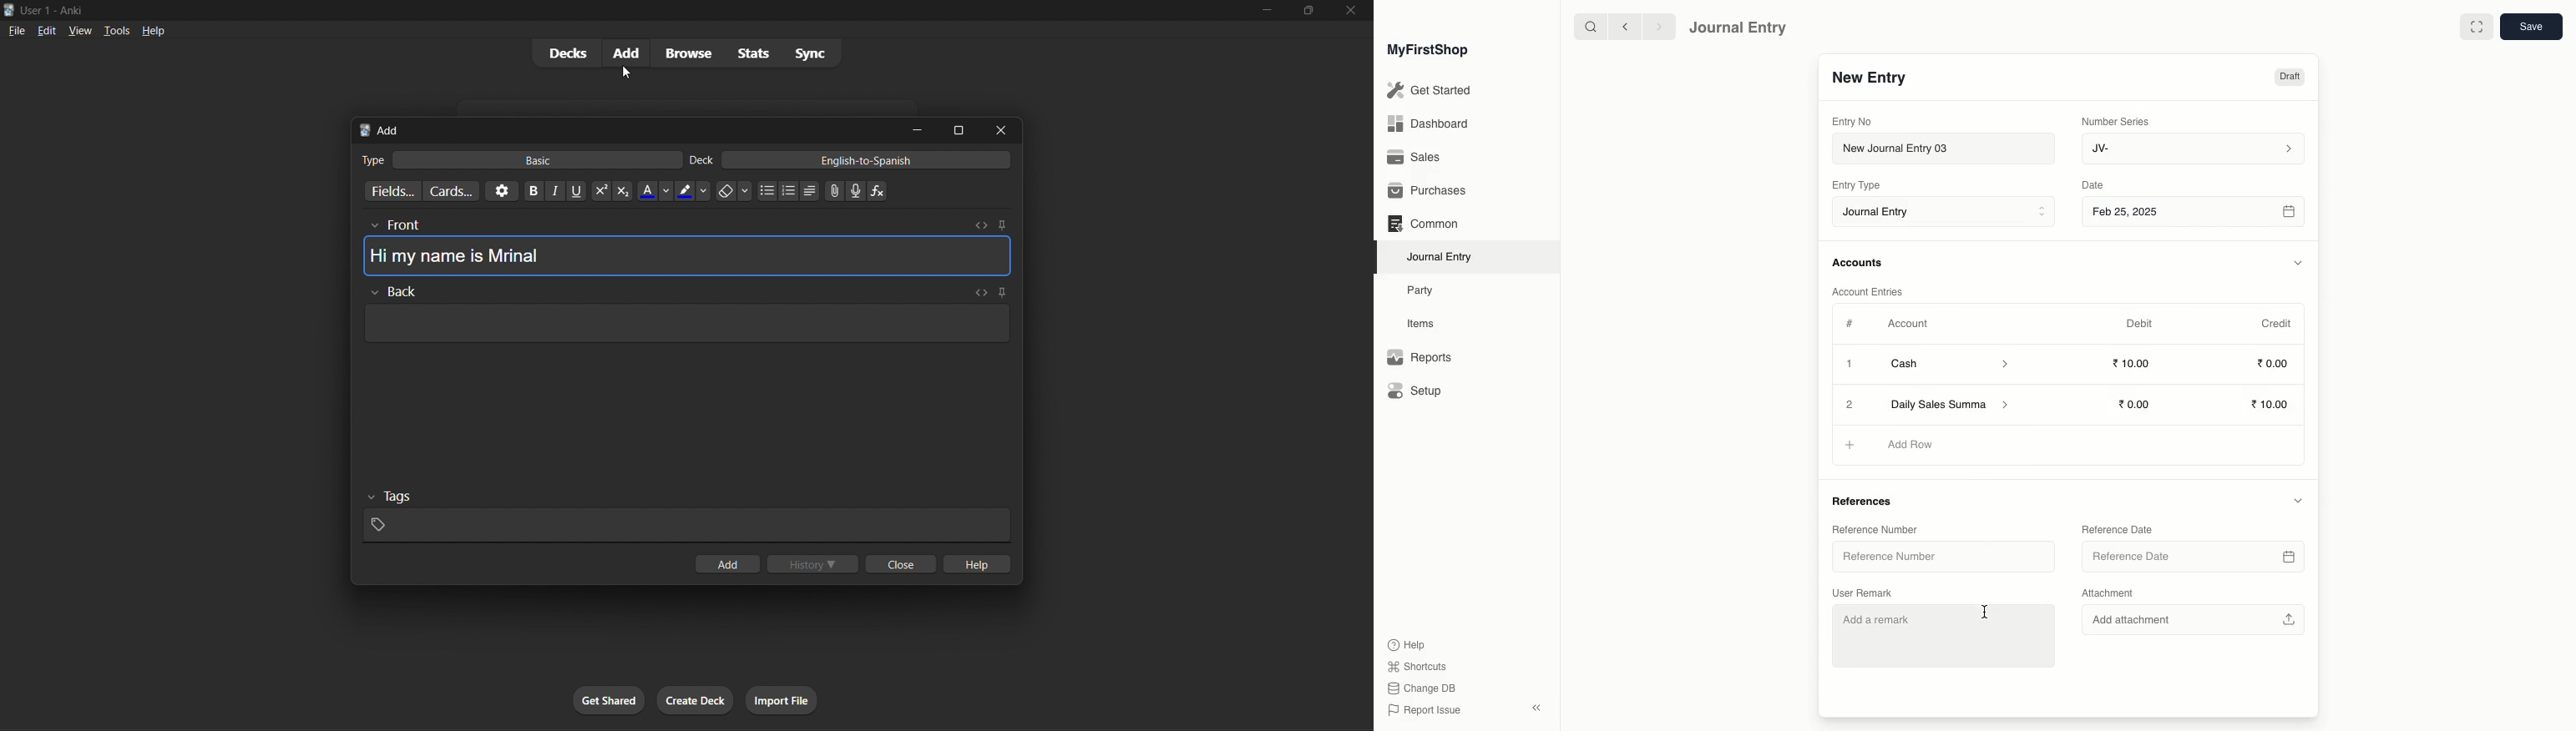  What do you see at coordinates (1895, 559) in the screenshot?
I see `Reference Number` at bounding box center [1895, 559].